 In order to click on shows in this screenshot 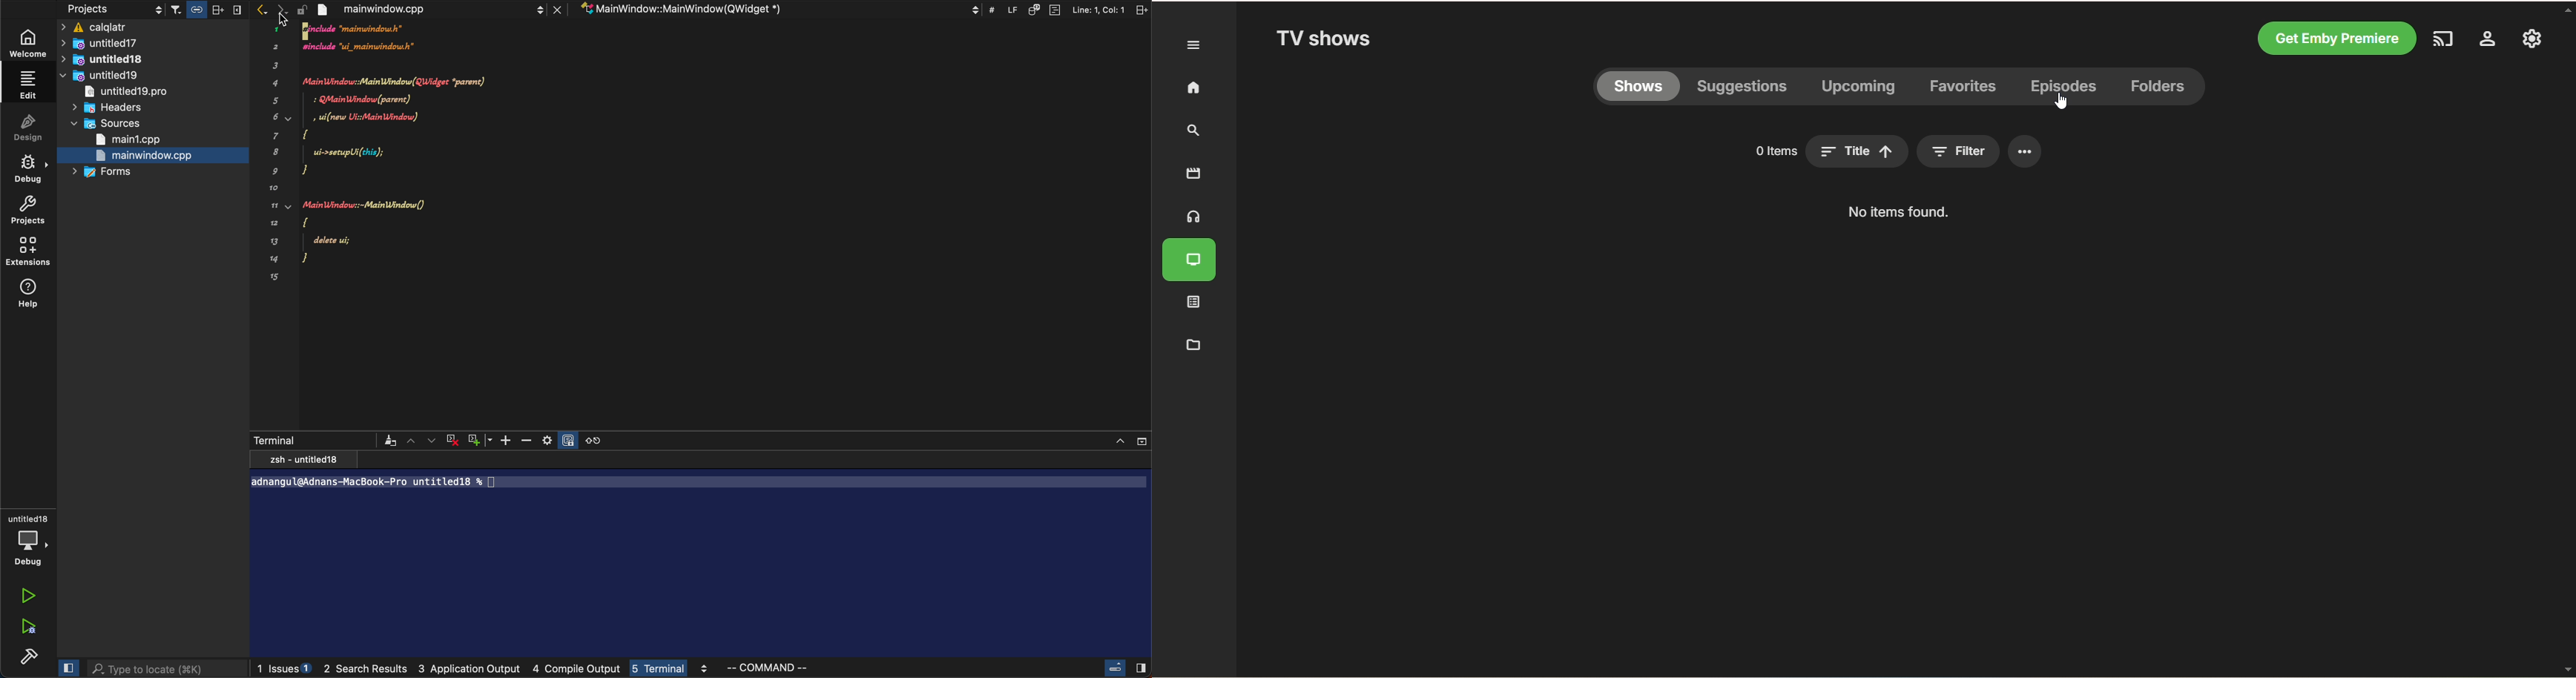, I will do `click(1638, 88)`.